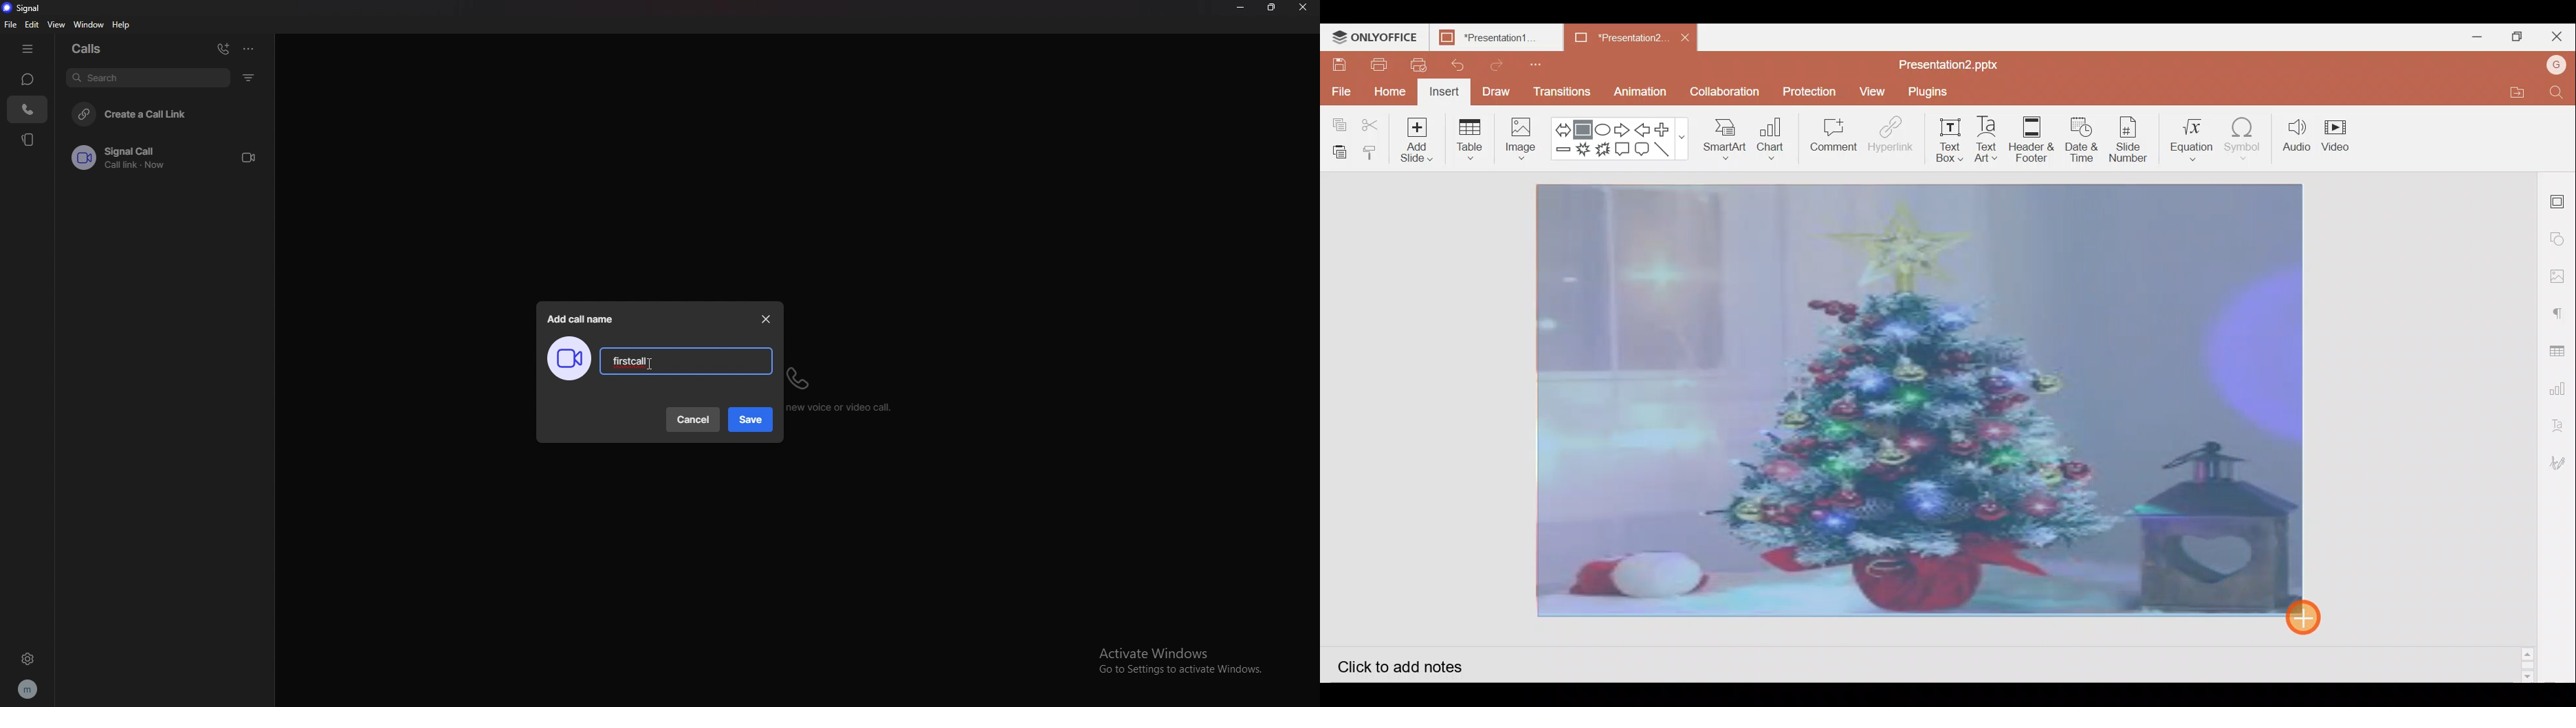 This screenshot has width=2576, height=728. Describe the element at coordinates (1340, 151) in the screenshot. I see `Paste` at that location.